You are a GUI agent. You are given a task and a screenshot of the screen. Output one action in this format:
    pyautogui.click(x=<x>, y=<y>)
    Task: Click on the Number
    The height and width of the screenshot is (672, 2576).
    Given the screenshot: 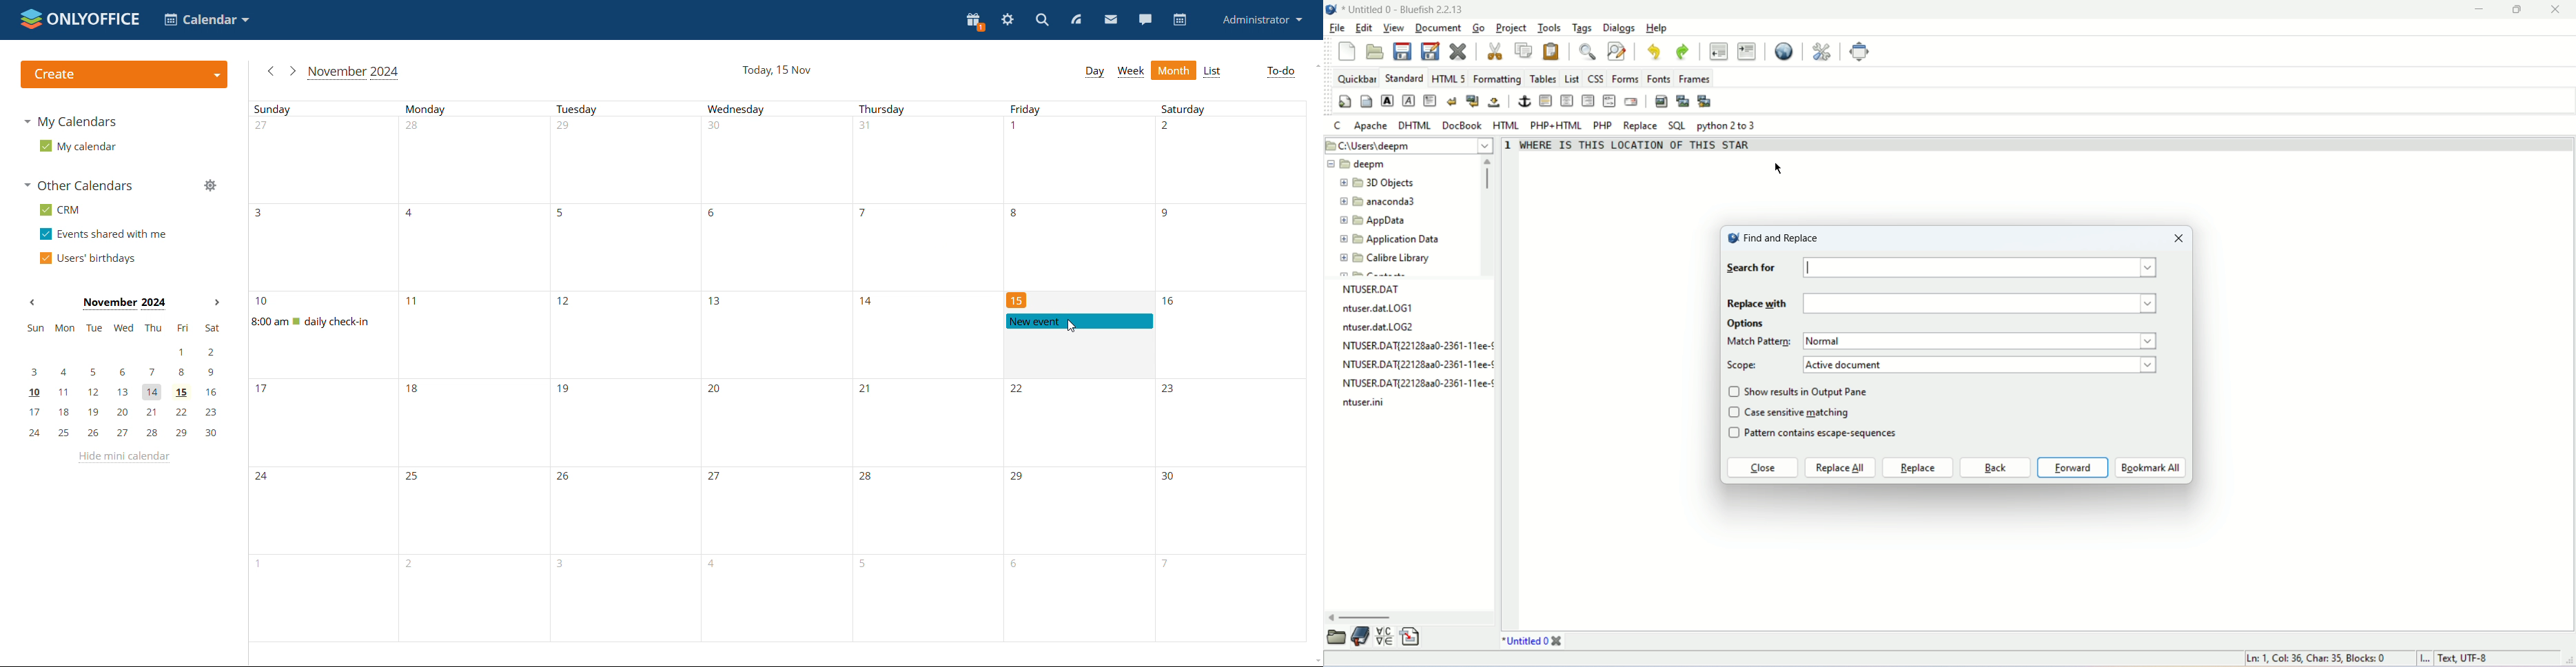 What is the action you would take?
    pyautogui.click(x=1167, y=477)
    